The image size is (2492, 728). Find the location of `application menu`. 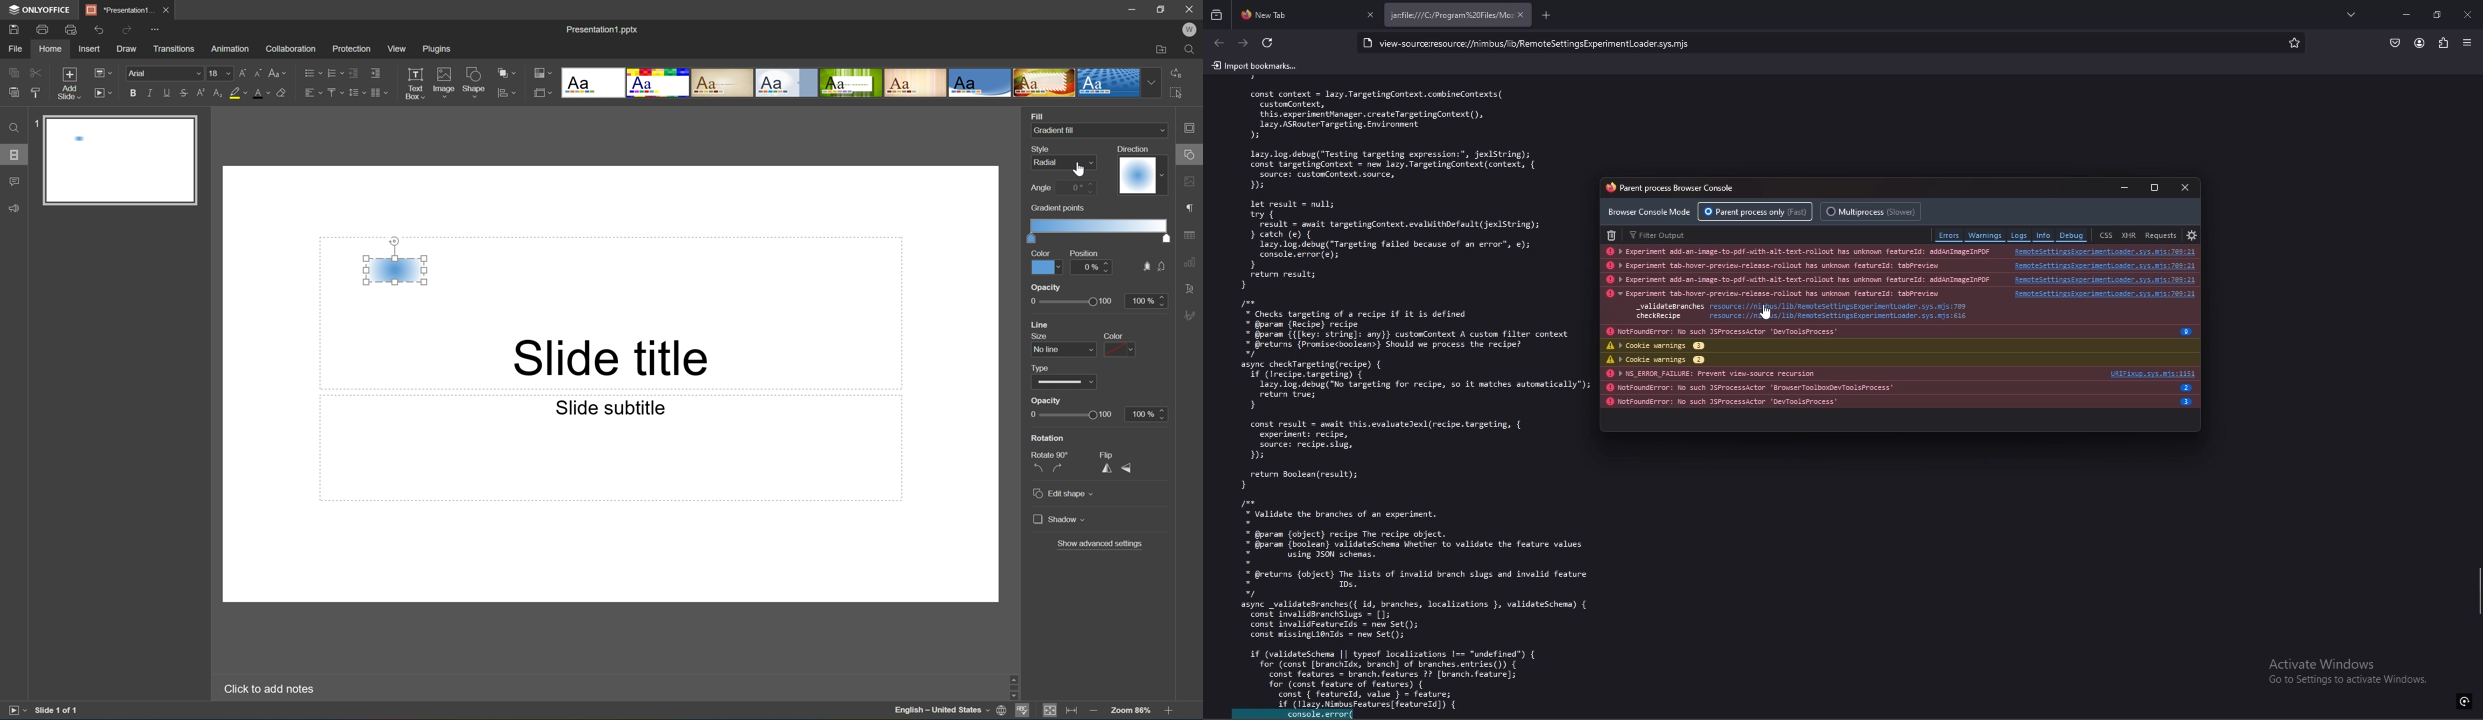

application menu is located at coordinates (2469, 44).